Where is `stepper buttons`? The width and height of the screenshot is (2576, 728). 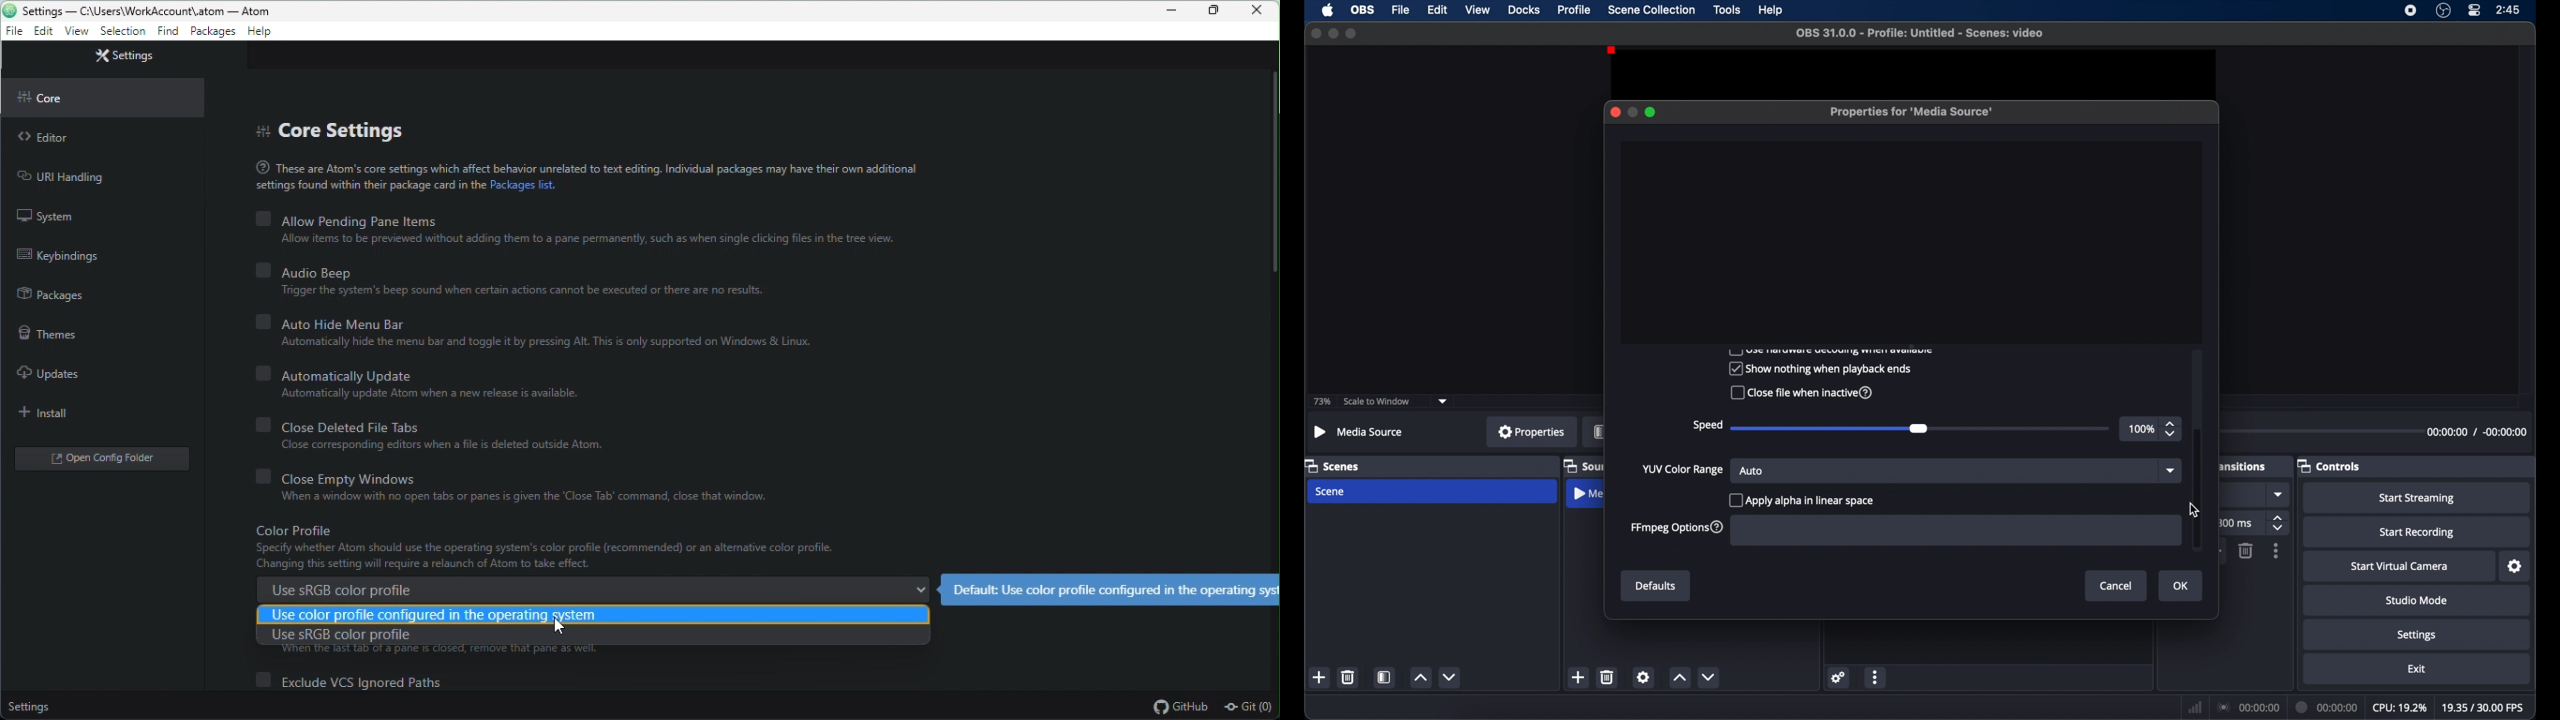 stepper buttons is located at coordinates (2279, 524).